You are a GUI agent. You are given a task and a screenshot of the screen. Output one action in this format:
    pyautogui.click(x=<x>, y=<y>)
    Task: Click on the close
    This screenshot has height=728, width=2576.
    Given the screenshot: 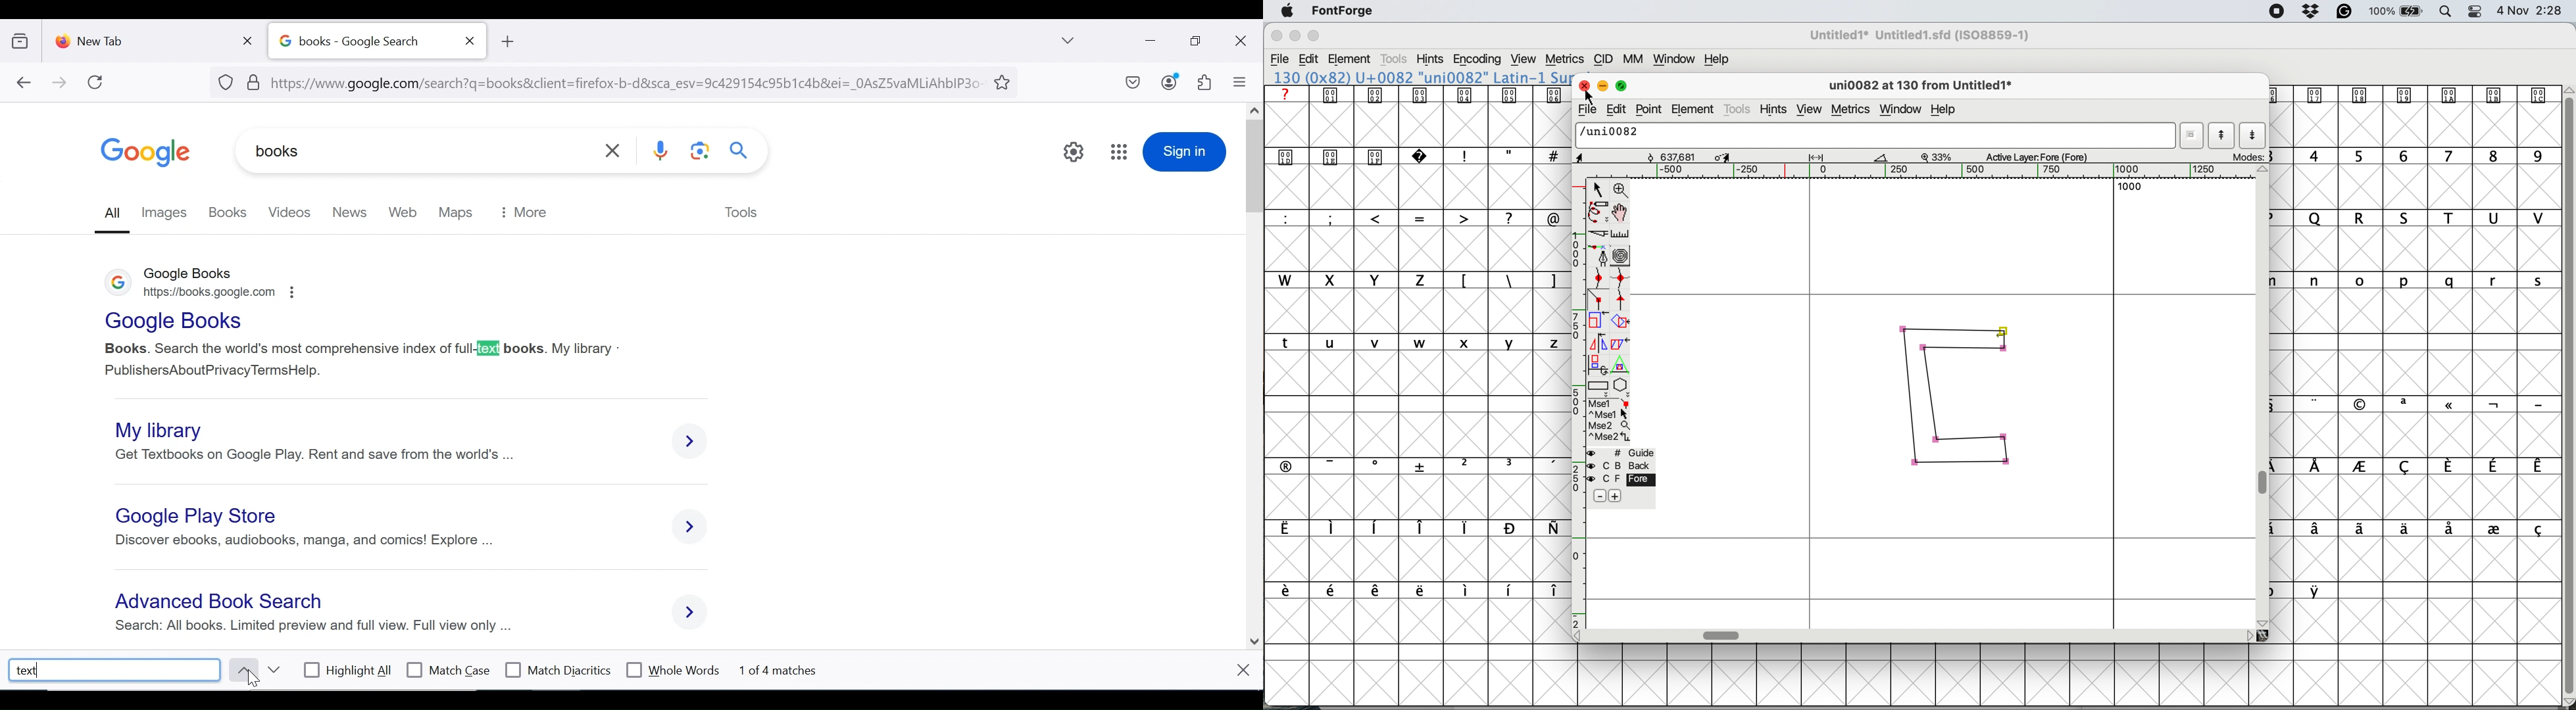 What is the action you would take?
    pyautogui.click(x=1276, y=36)
    